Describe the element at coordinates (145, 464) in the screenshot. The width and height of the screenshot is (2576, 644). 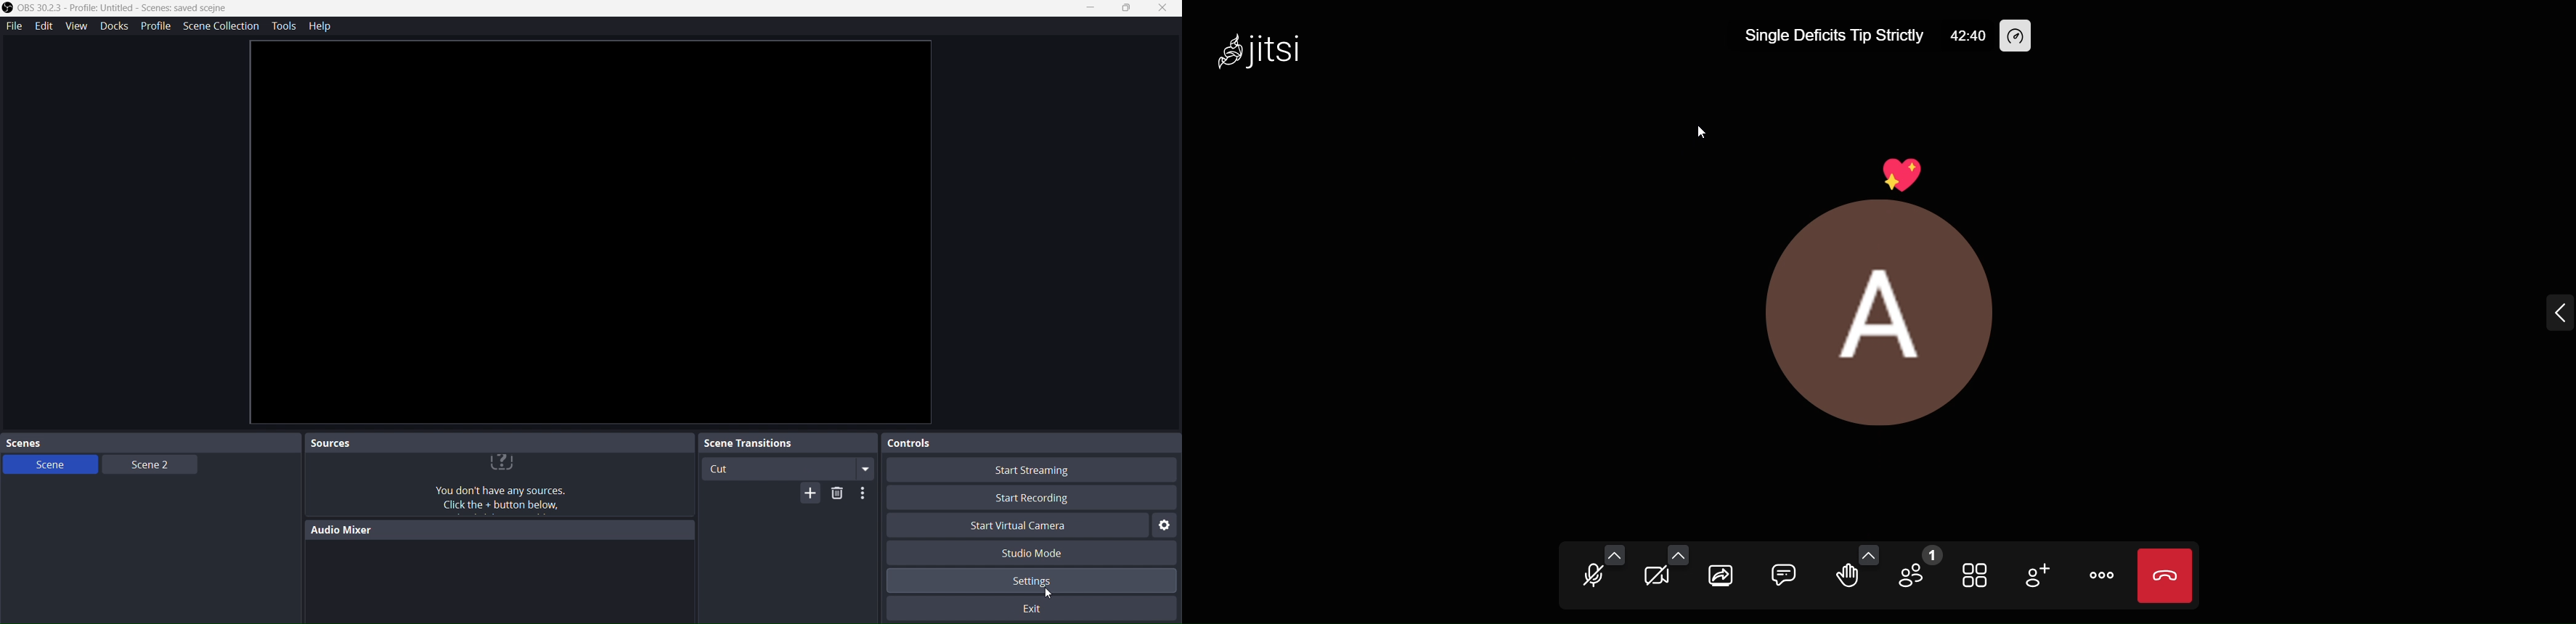
I see `Scene2` at that location.